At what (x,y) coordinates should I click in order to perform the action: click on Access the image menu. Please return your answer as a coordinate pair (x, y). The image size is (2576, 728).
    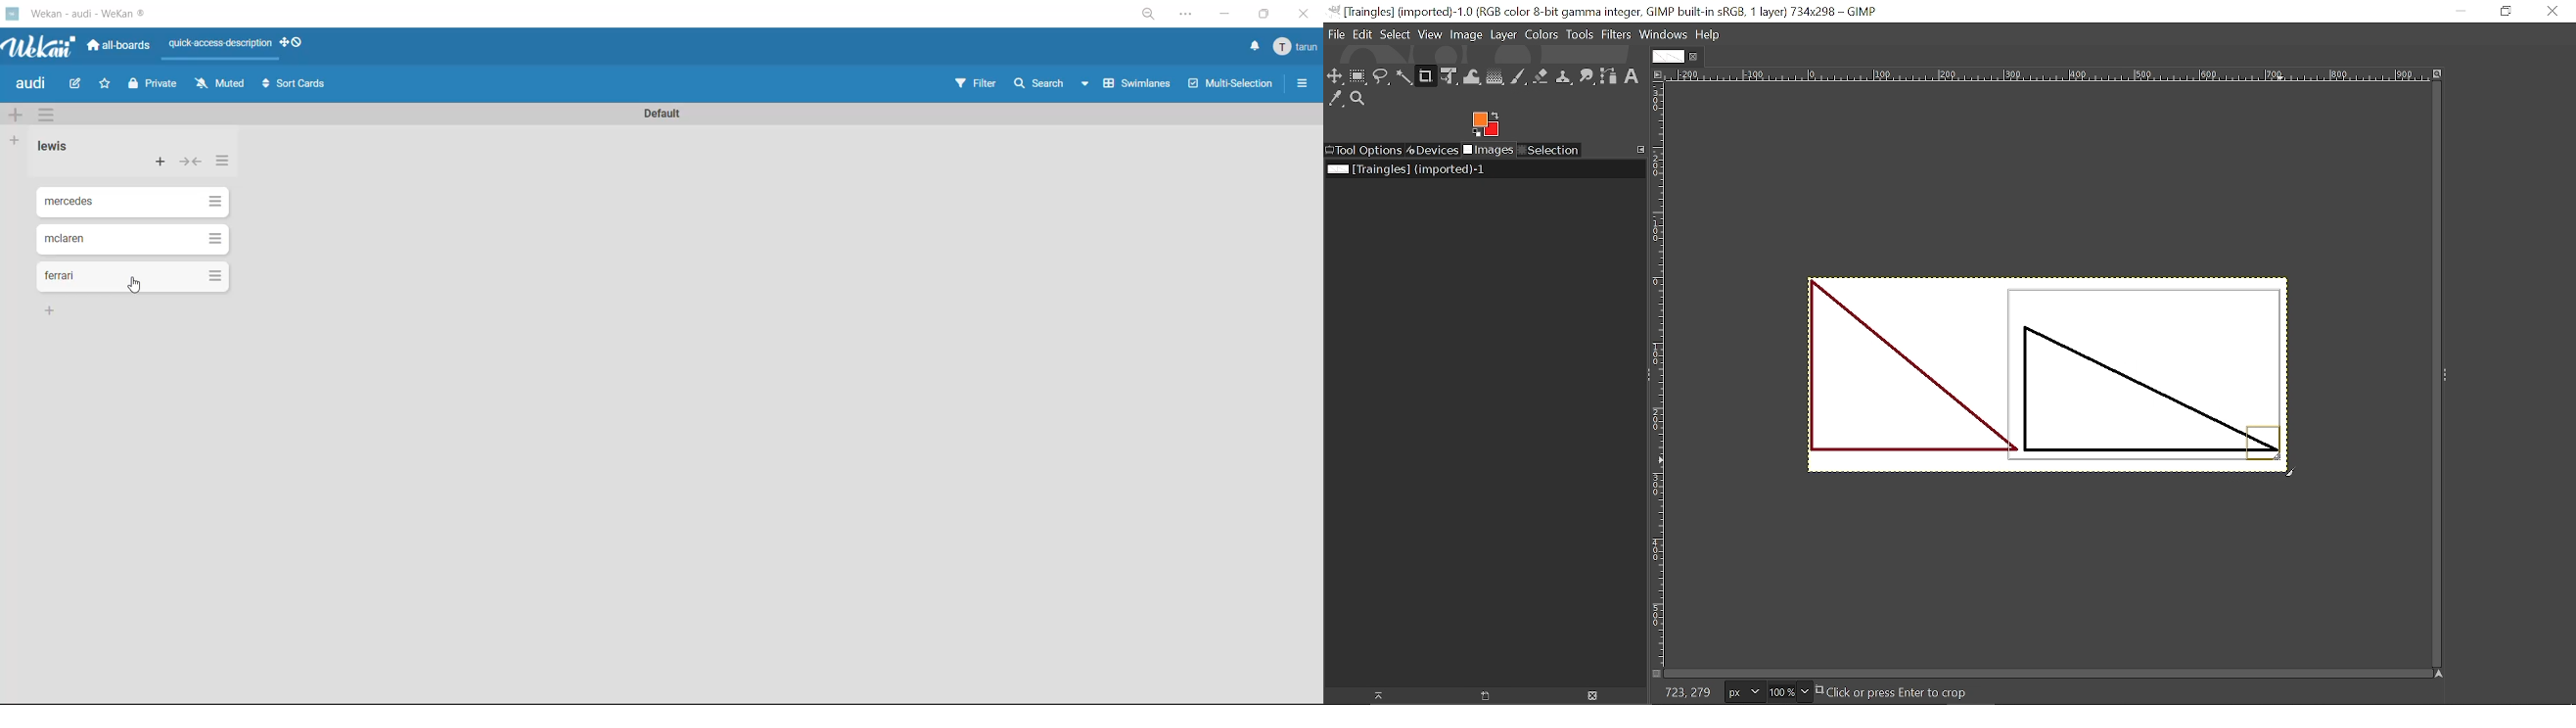
    Looking at the image, I should click on (1659, 75).